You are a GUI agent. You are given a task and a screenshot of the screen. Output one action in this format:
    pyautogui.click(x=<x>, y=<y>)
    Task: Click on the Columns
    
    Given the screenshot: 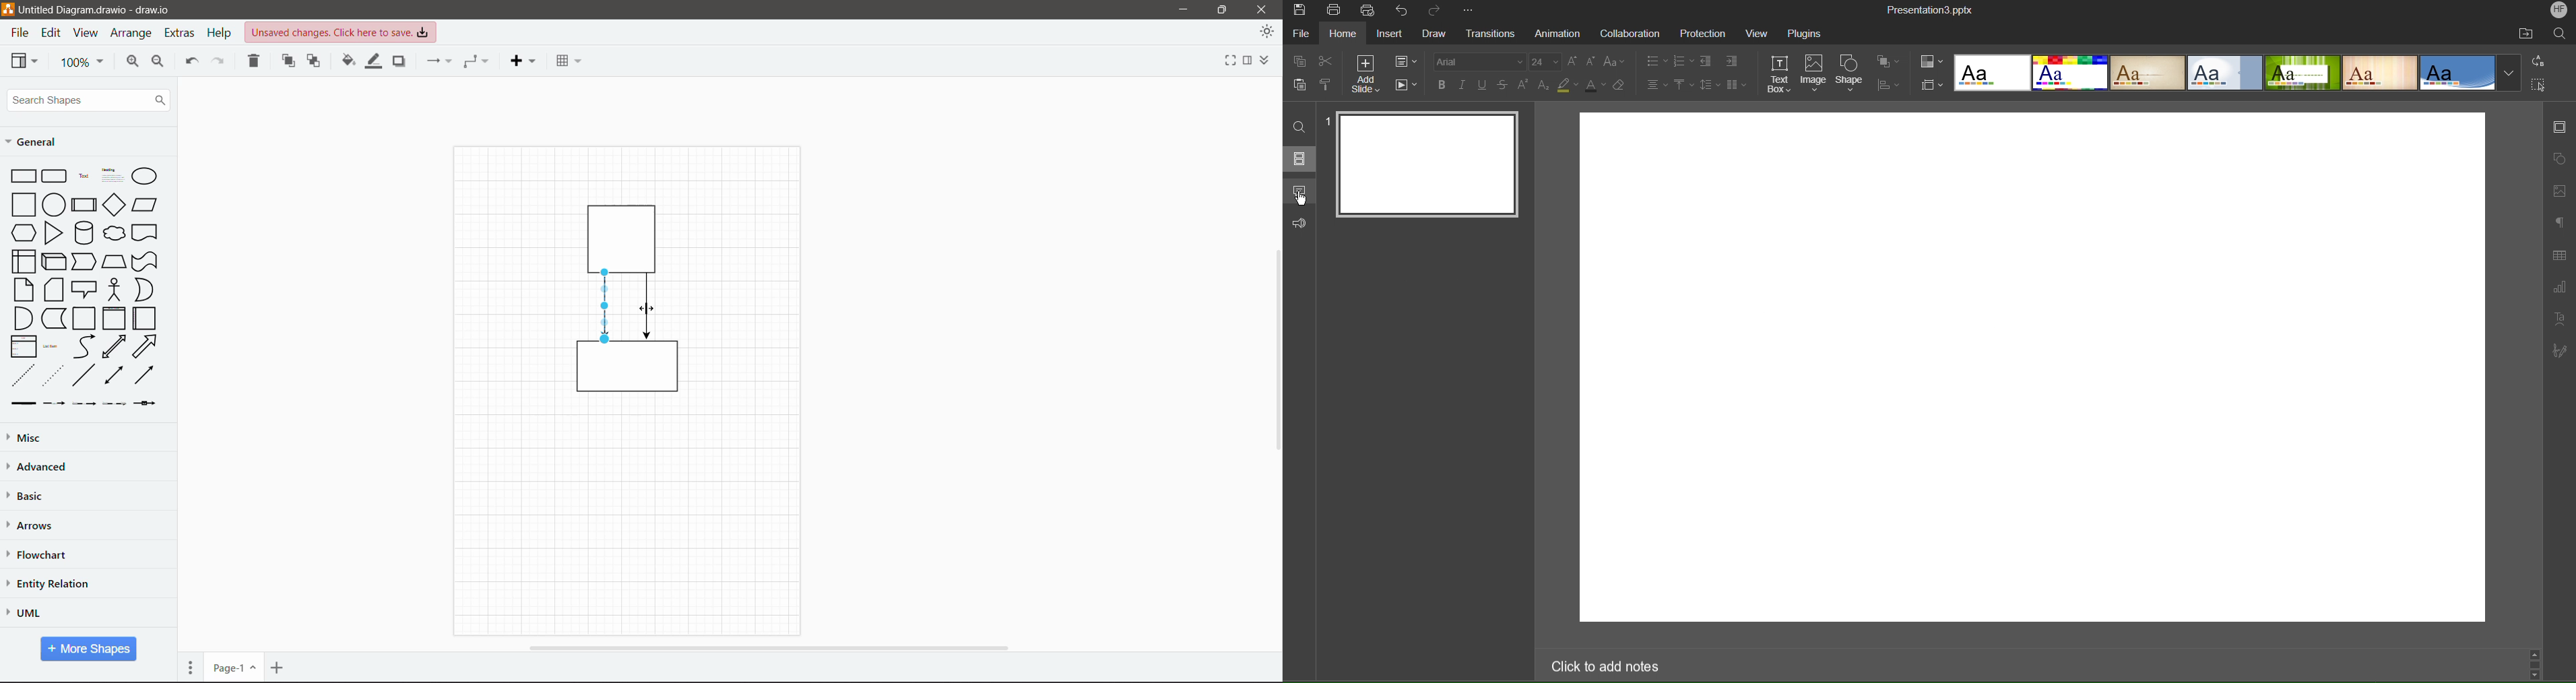 What is the action you would take?
    pyautogui.click(x=1737, y=86)
    